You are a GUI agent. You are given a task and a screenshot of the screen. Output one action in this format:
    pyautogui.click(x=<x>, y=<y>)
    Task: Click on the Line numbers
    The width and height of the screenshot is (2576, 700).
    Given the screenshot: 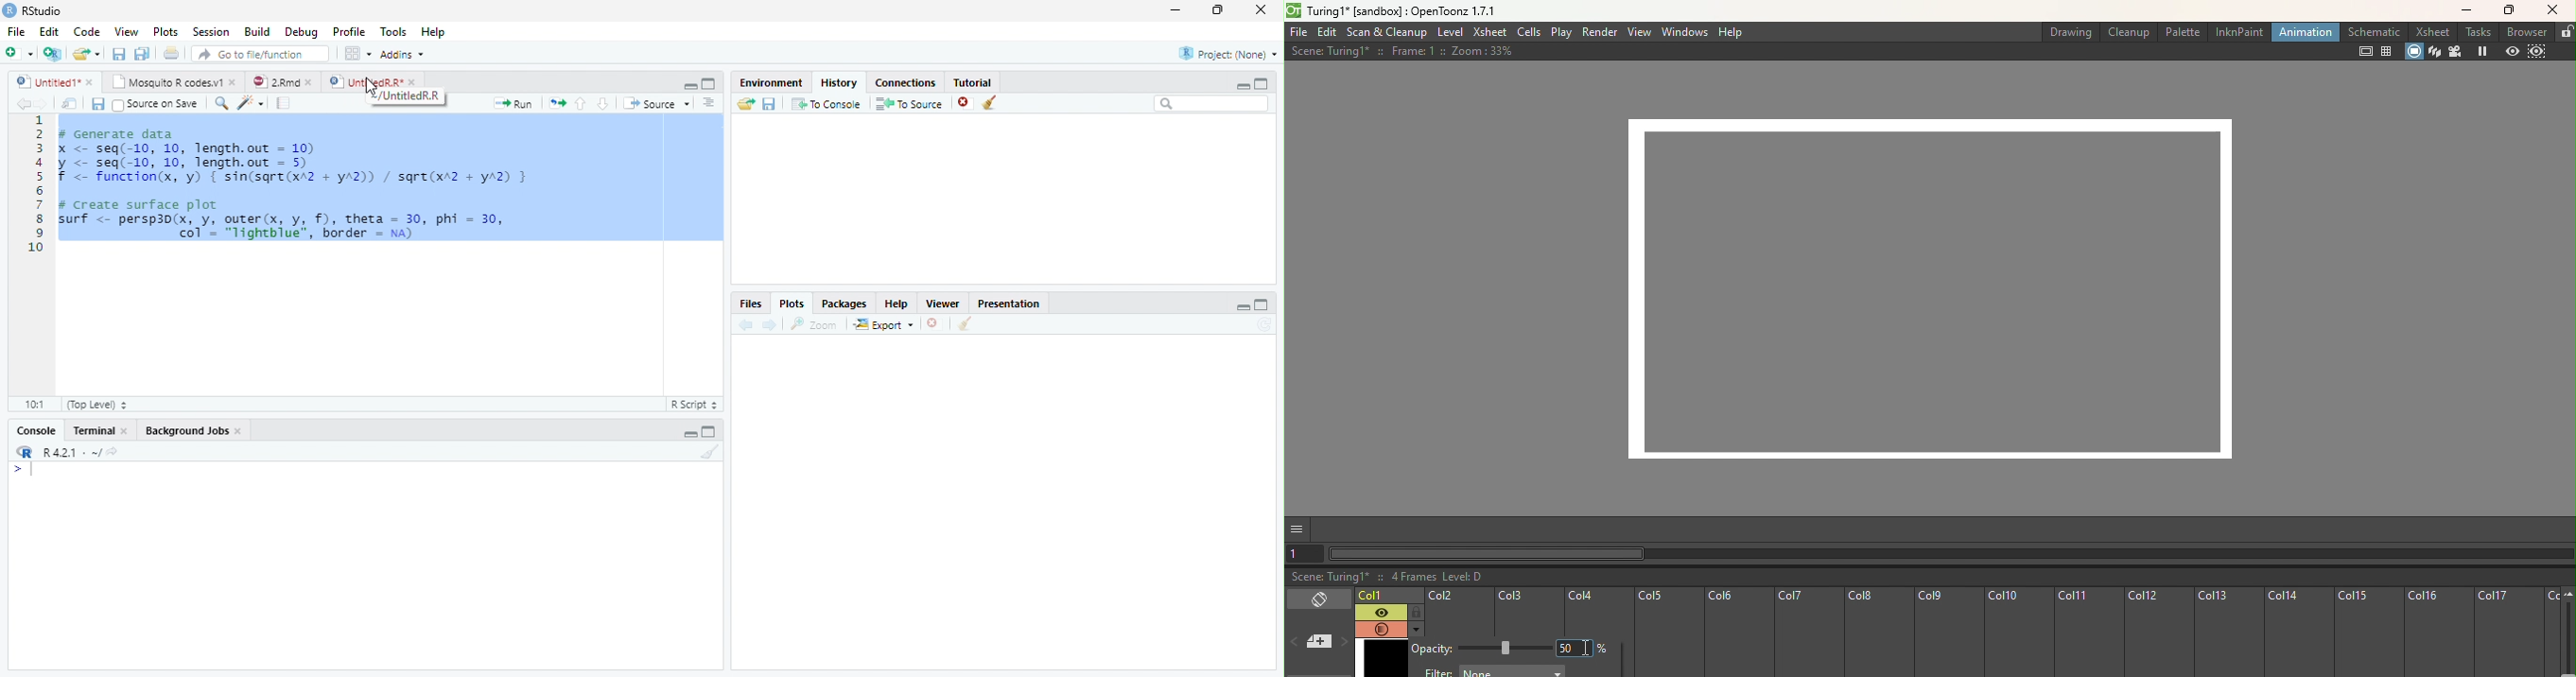 What is the action you would take?
    pyautogui.click(x=36, y=184)
    